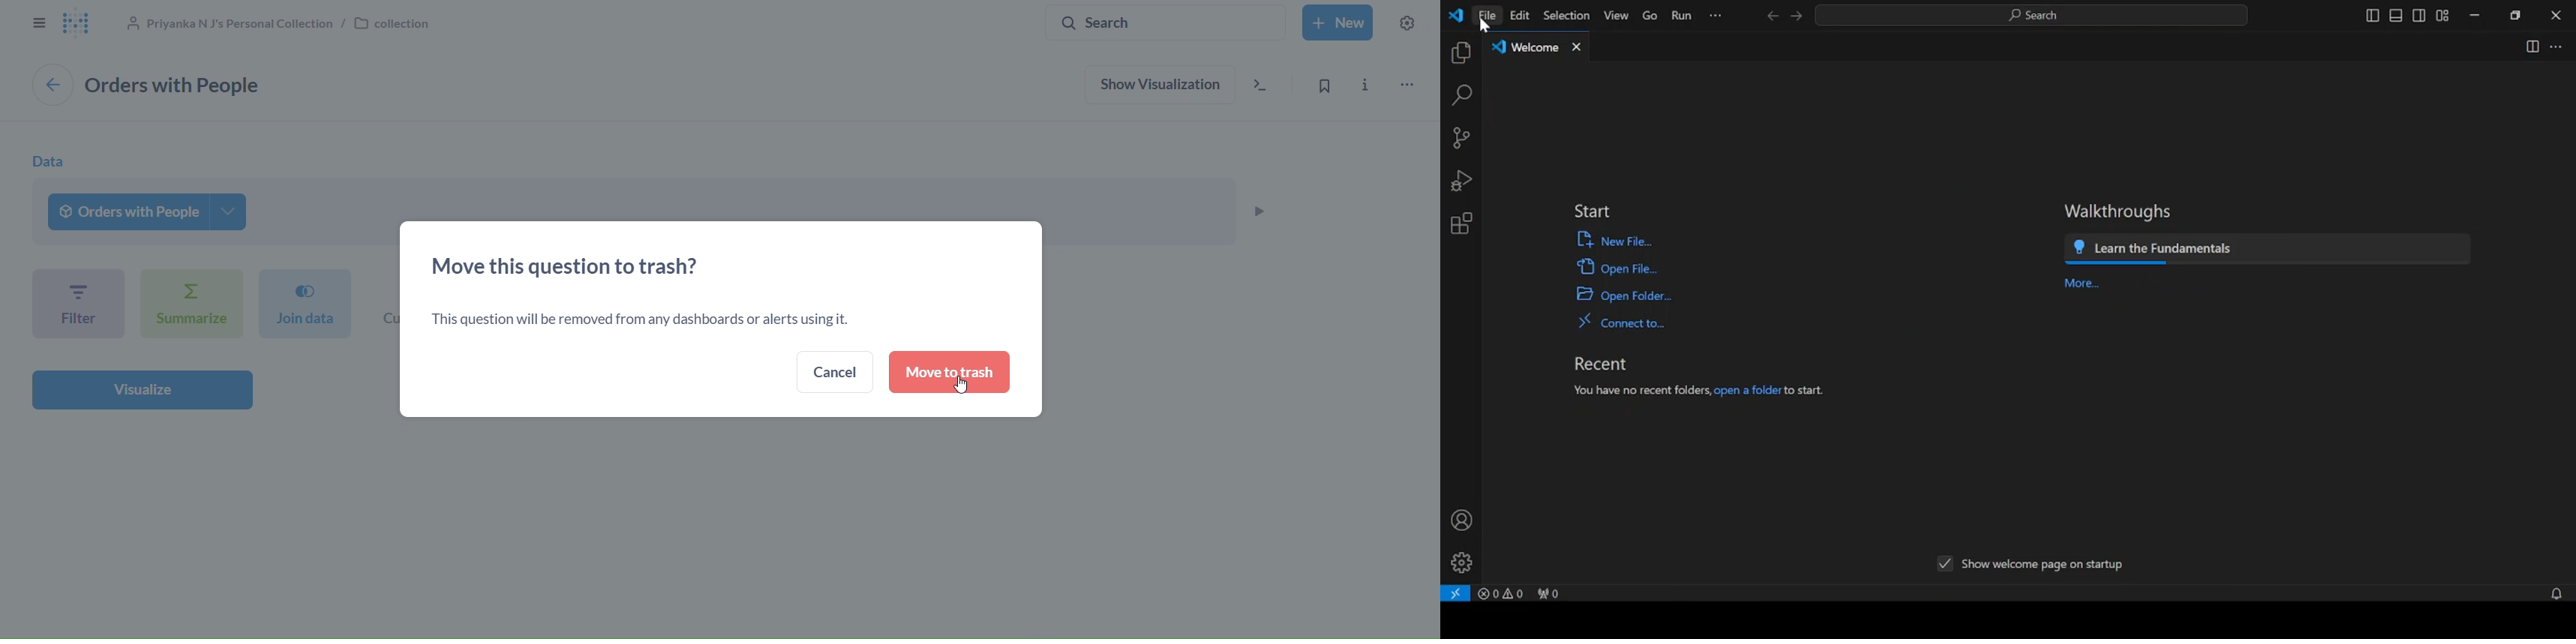 The height and width of the screenshot is (644, 2576). What do you see at coordinates (1160, 84) in the screenshot?
I see `show visualization` at bounding box center [1160, 84].